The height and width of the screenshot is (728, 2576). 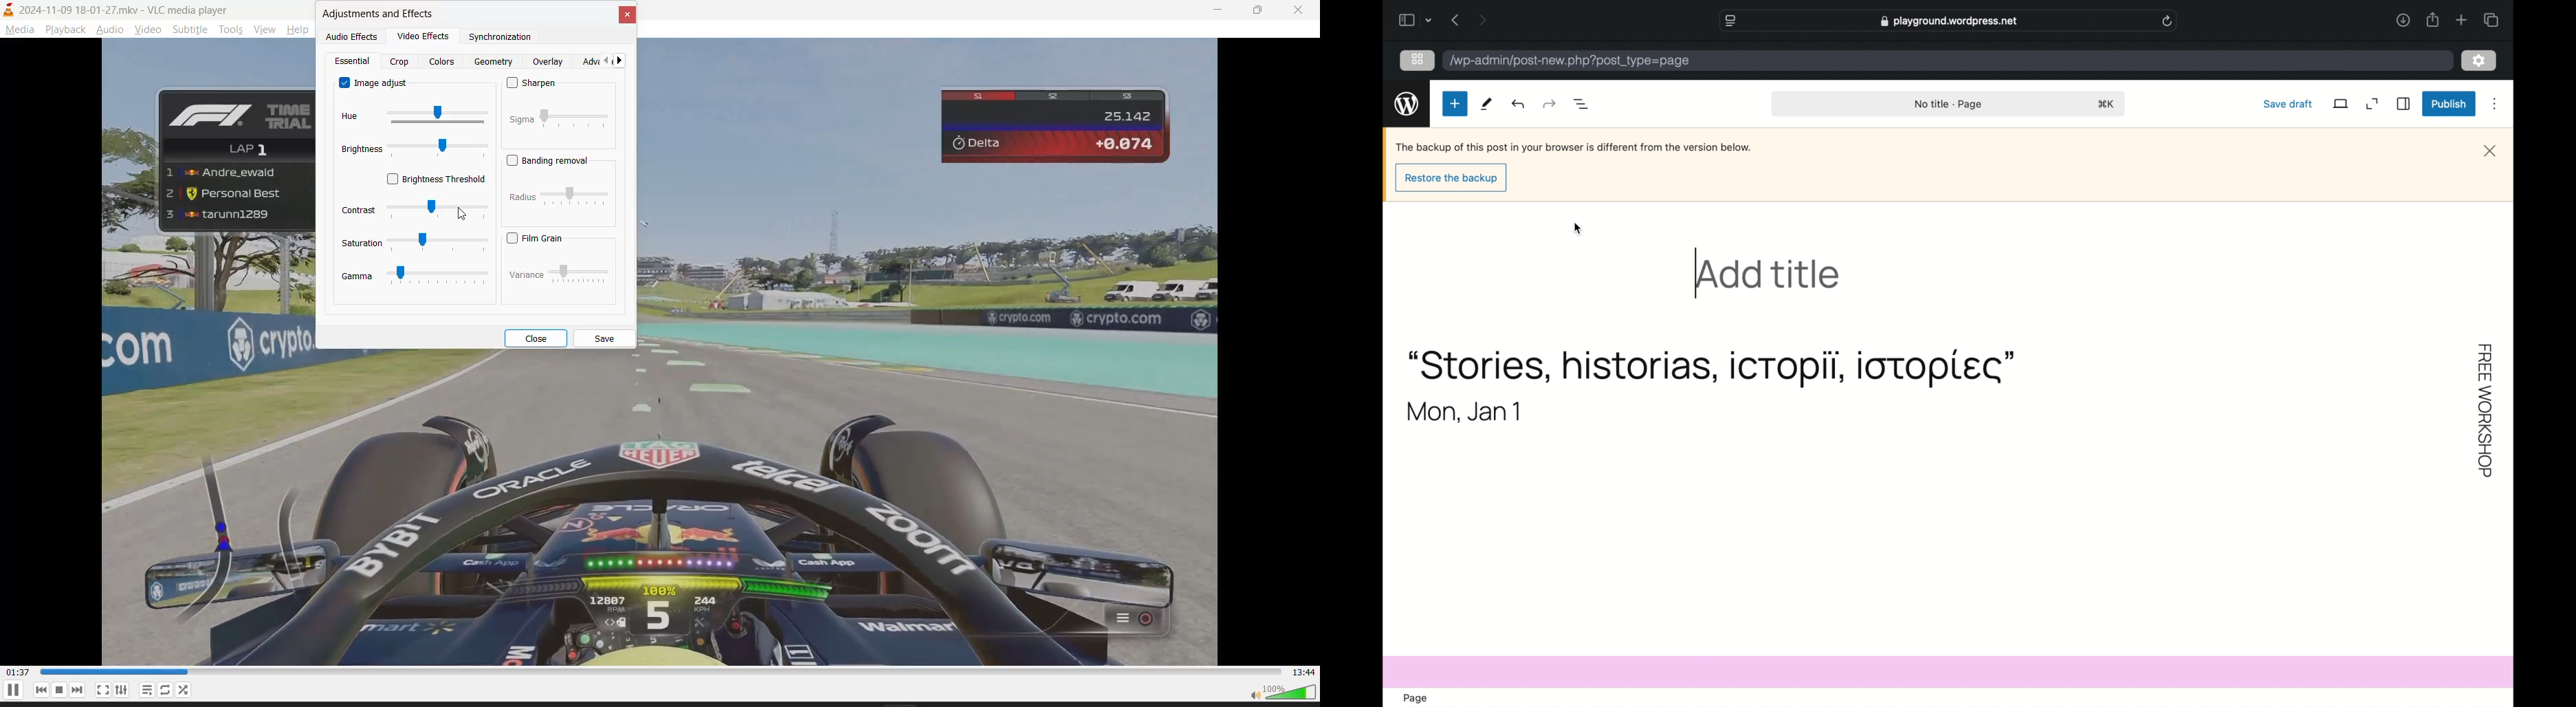 What do you see at coordinates (18, 672) in the screenshot?
I see `current track time` at bounding box center [18, 672].